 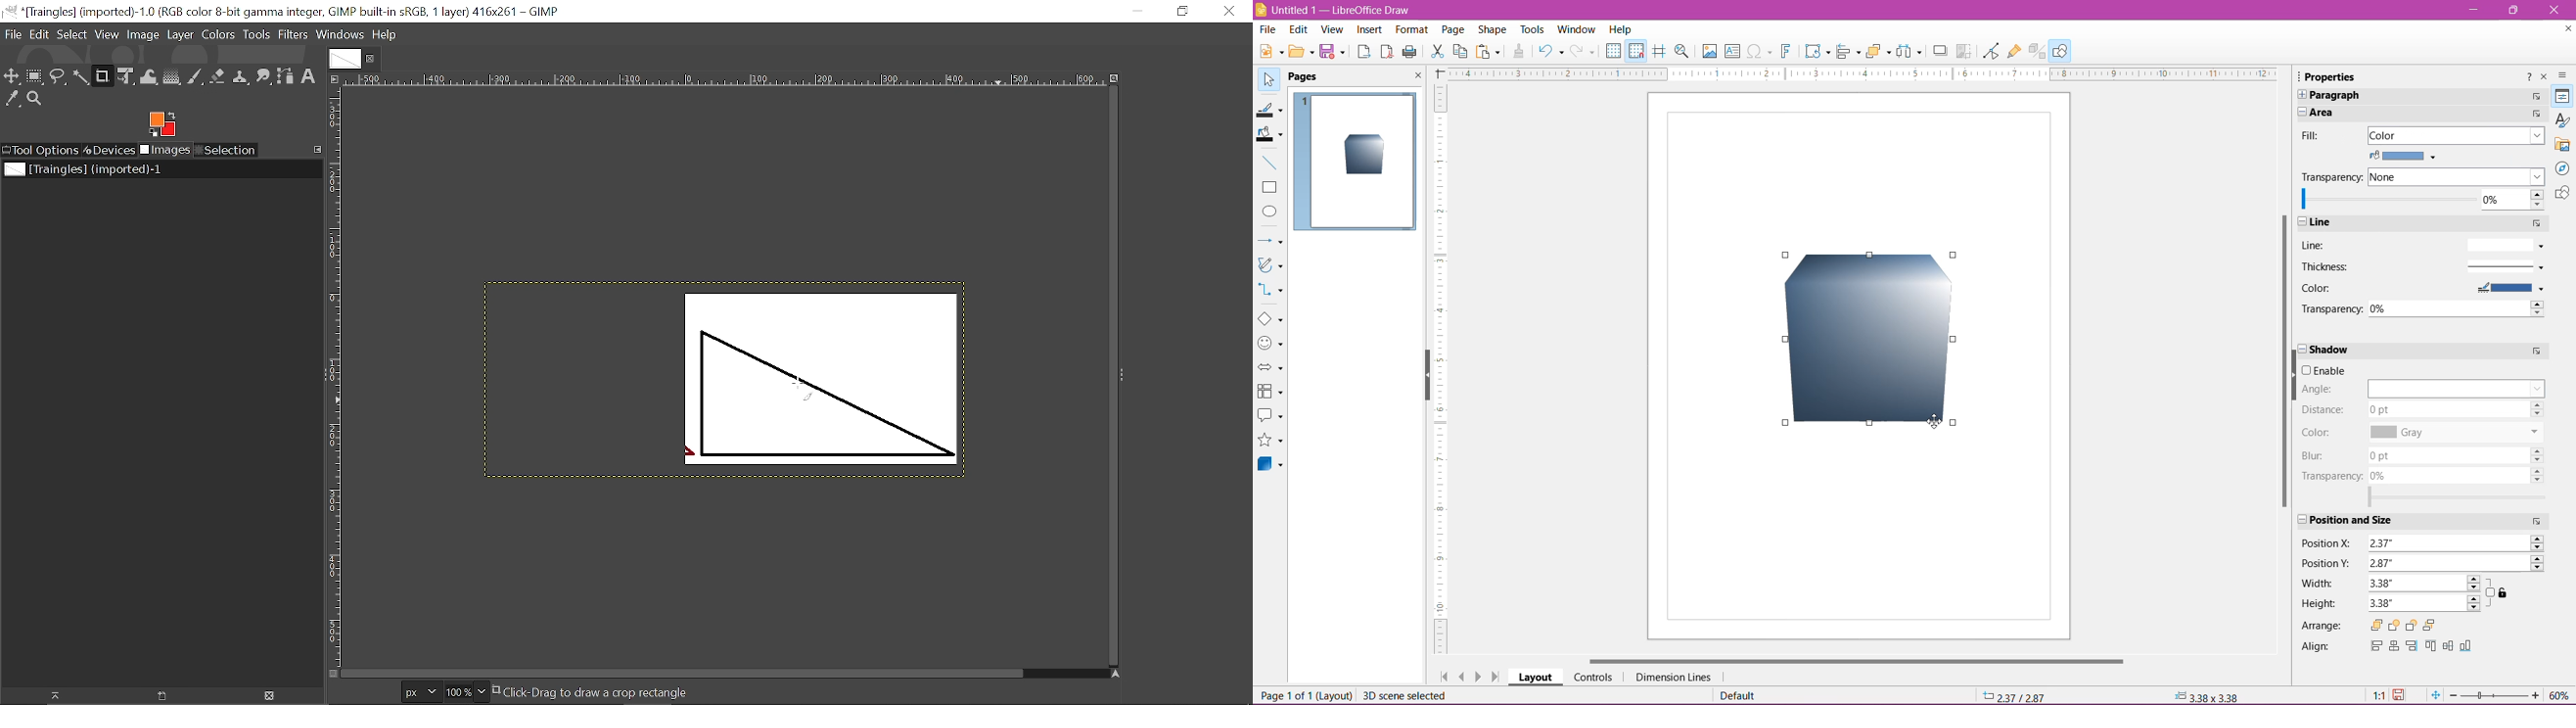 What do you see at coordinates (1787, 257) in the screenshot?
I see `Draw Cube shape cursor` at bounding box center [1787, 257].